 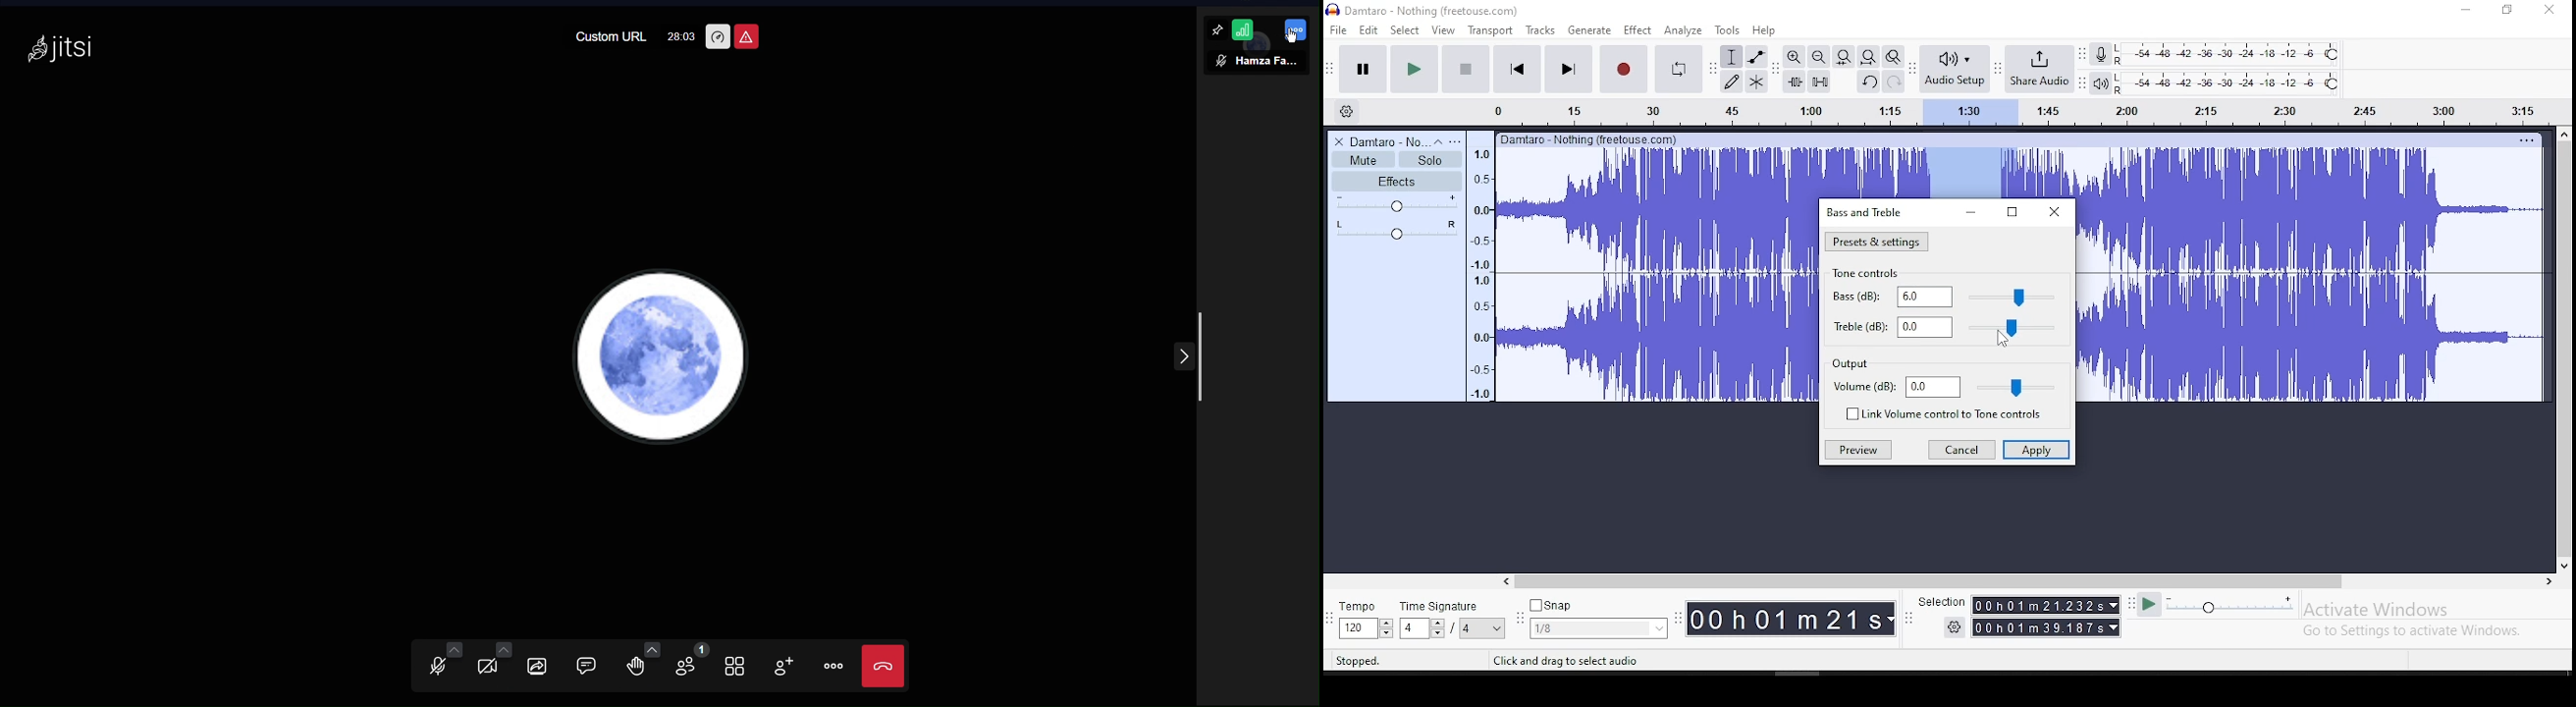 What do you see at coordinates (2112, 605) in the screenshot?
I see `drop down` at bounding box center [2112, 605].